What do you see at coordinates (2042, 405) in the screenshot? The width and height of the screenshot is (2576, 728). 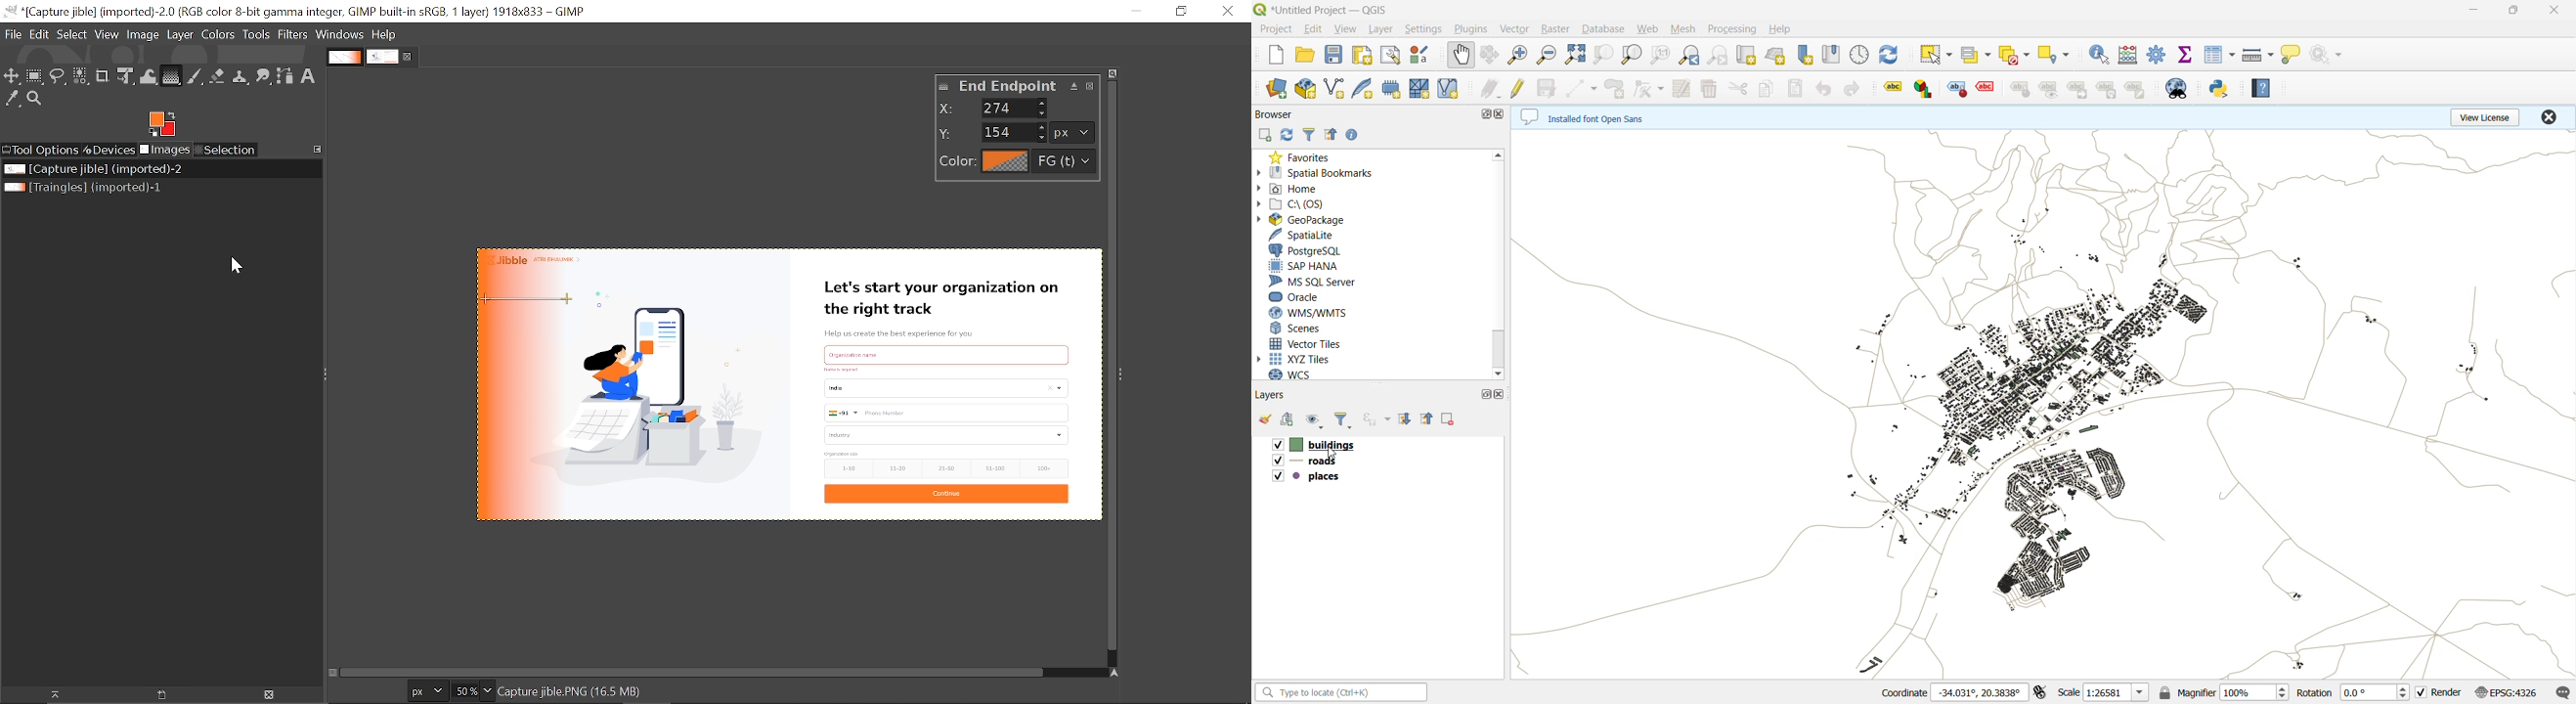 I see `map` at bounding box center [2042, 405].